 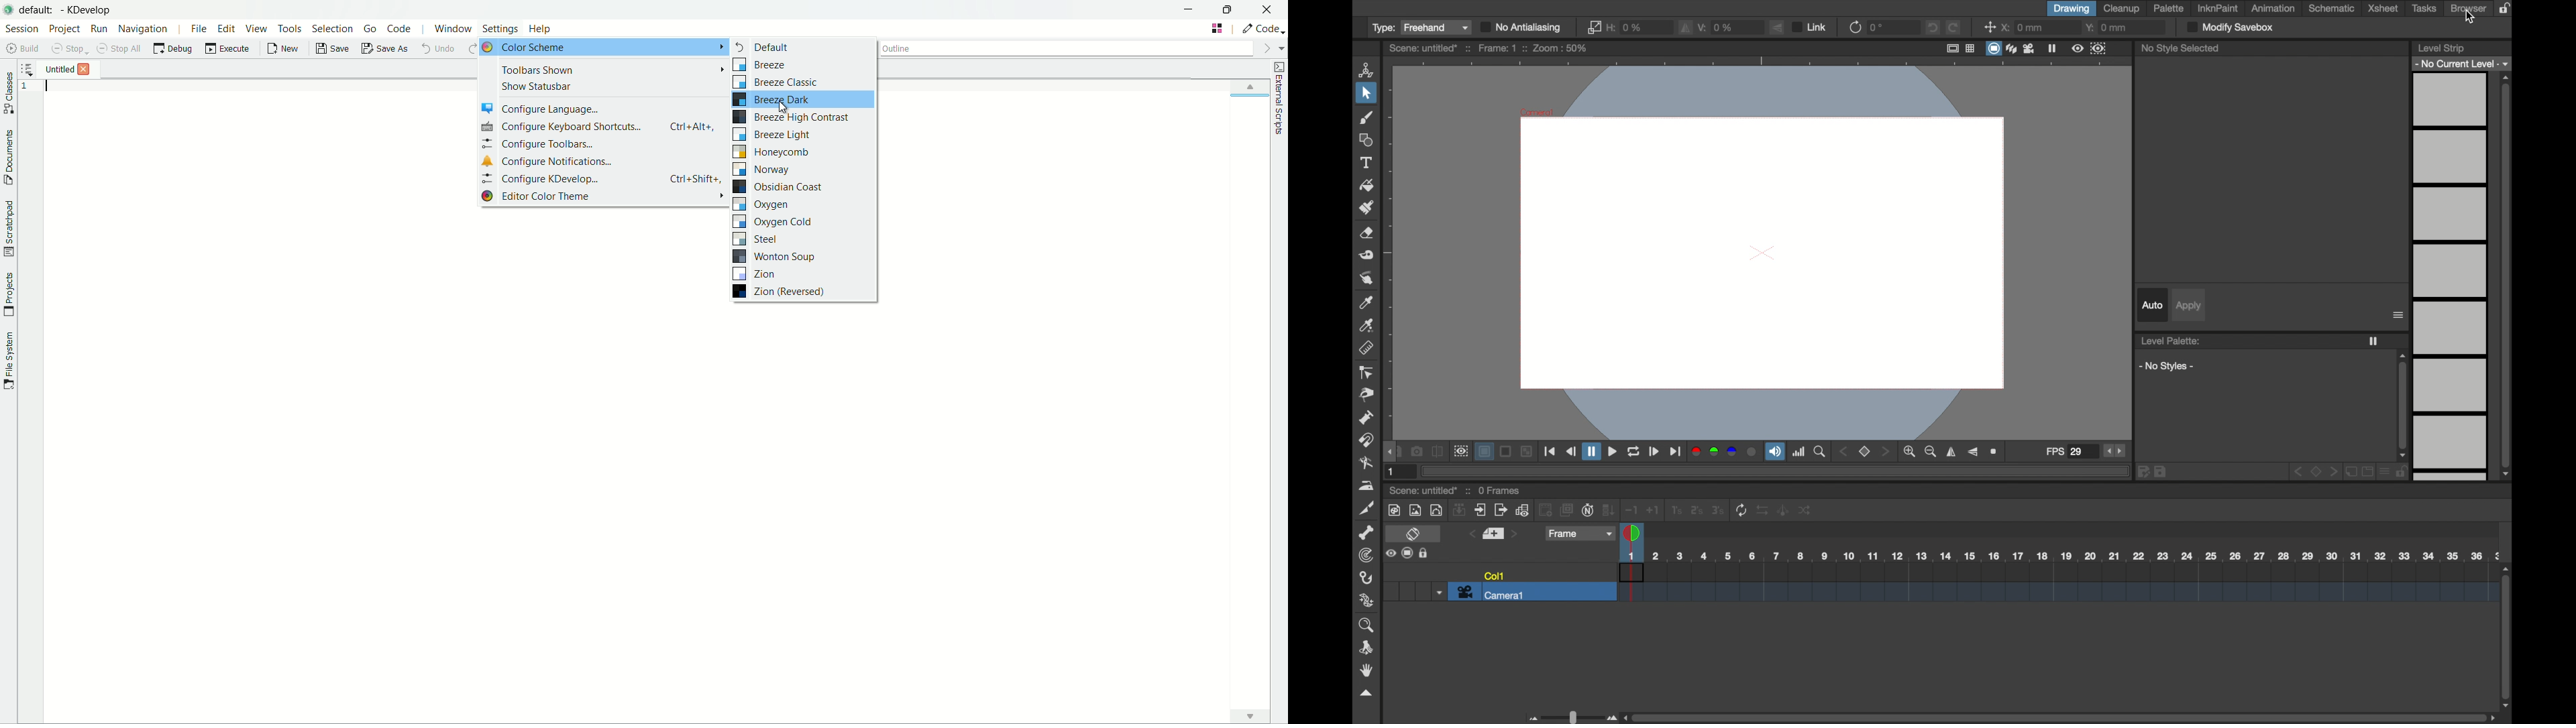 I want to click on hand tool, so click(x=1367, y=670).